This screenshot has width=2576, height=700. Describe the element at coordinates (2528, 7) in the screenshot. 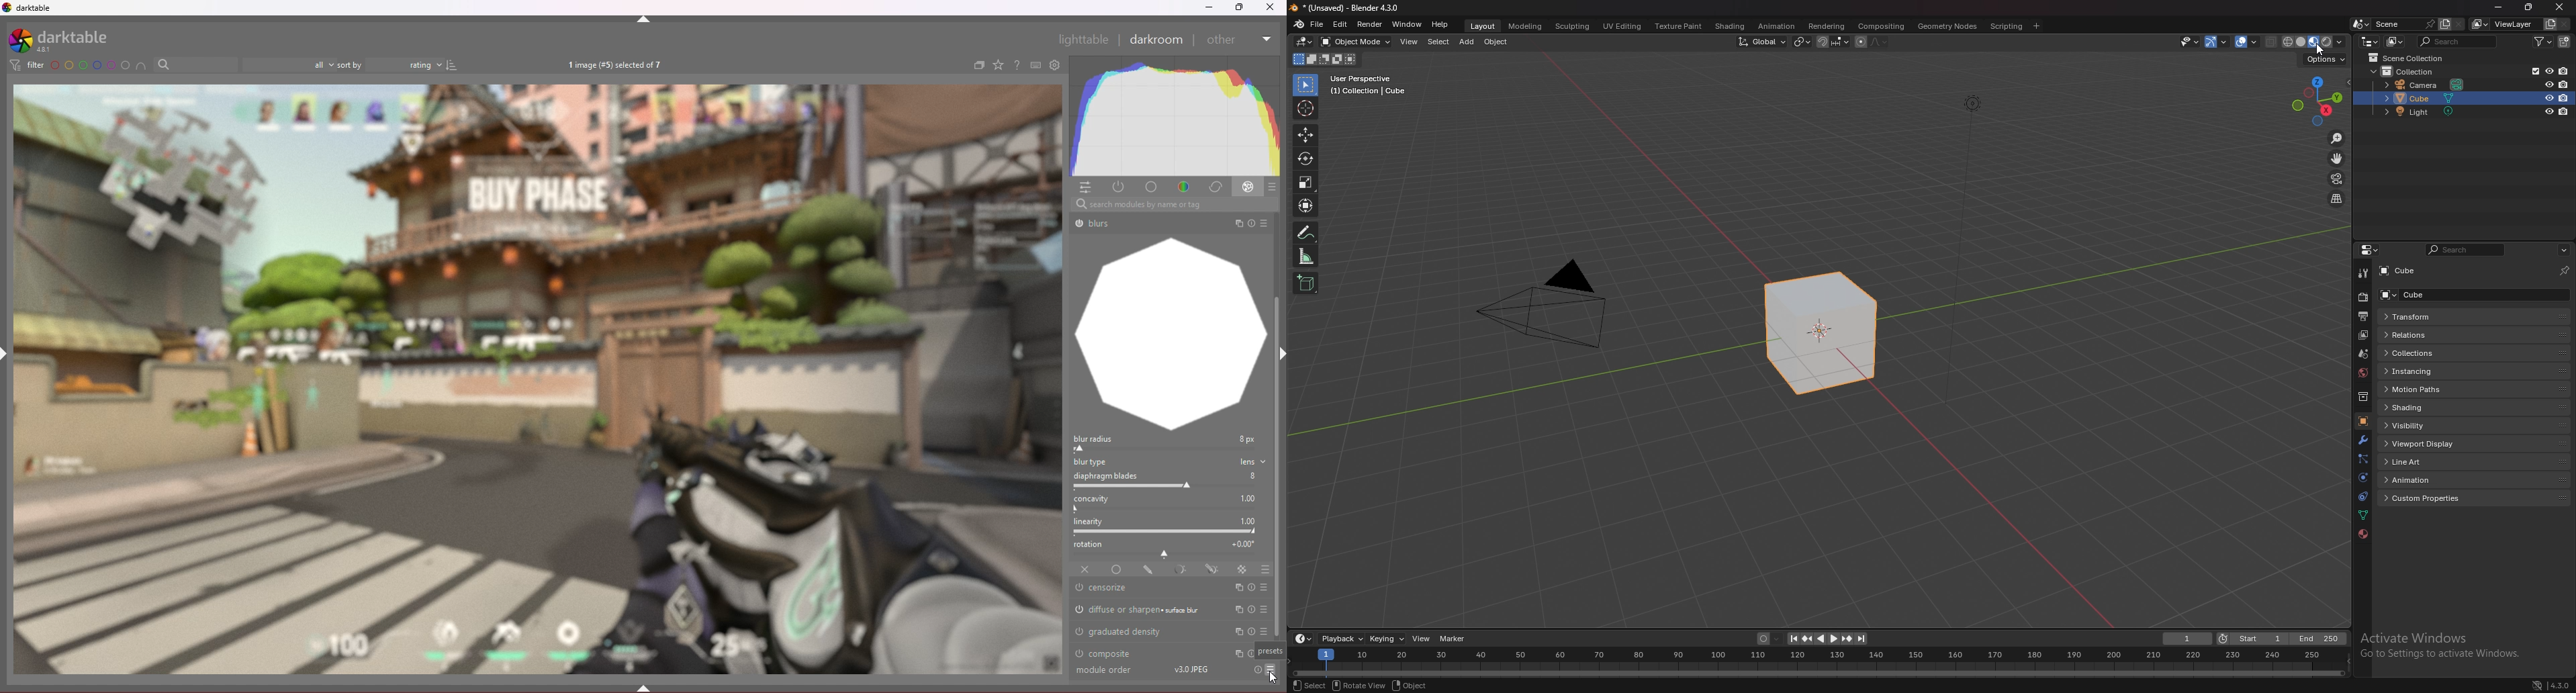

I see `resize` at that location.